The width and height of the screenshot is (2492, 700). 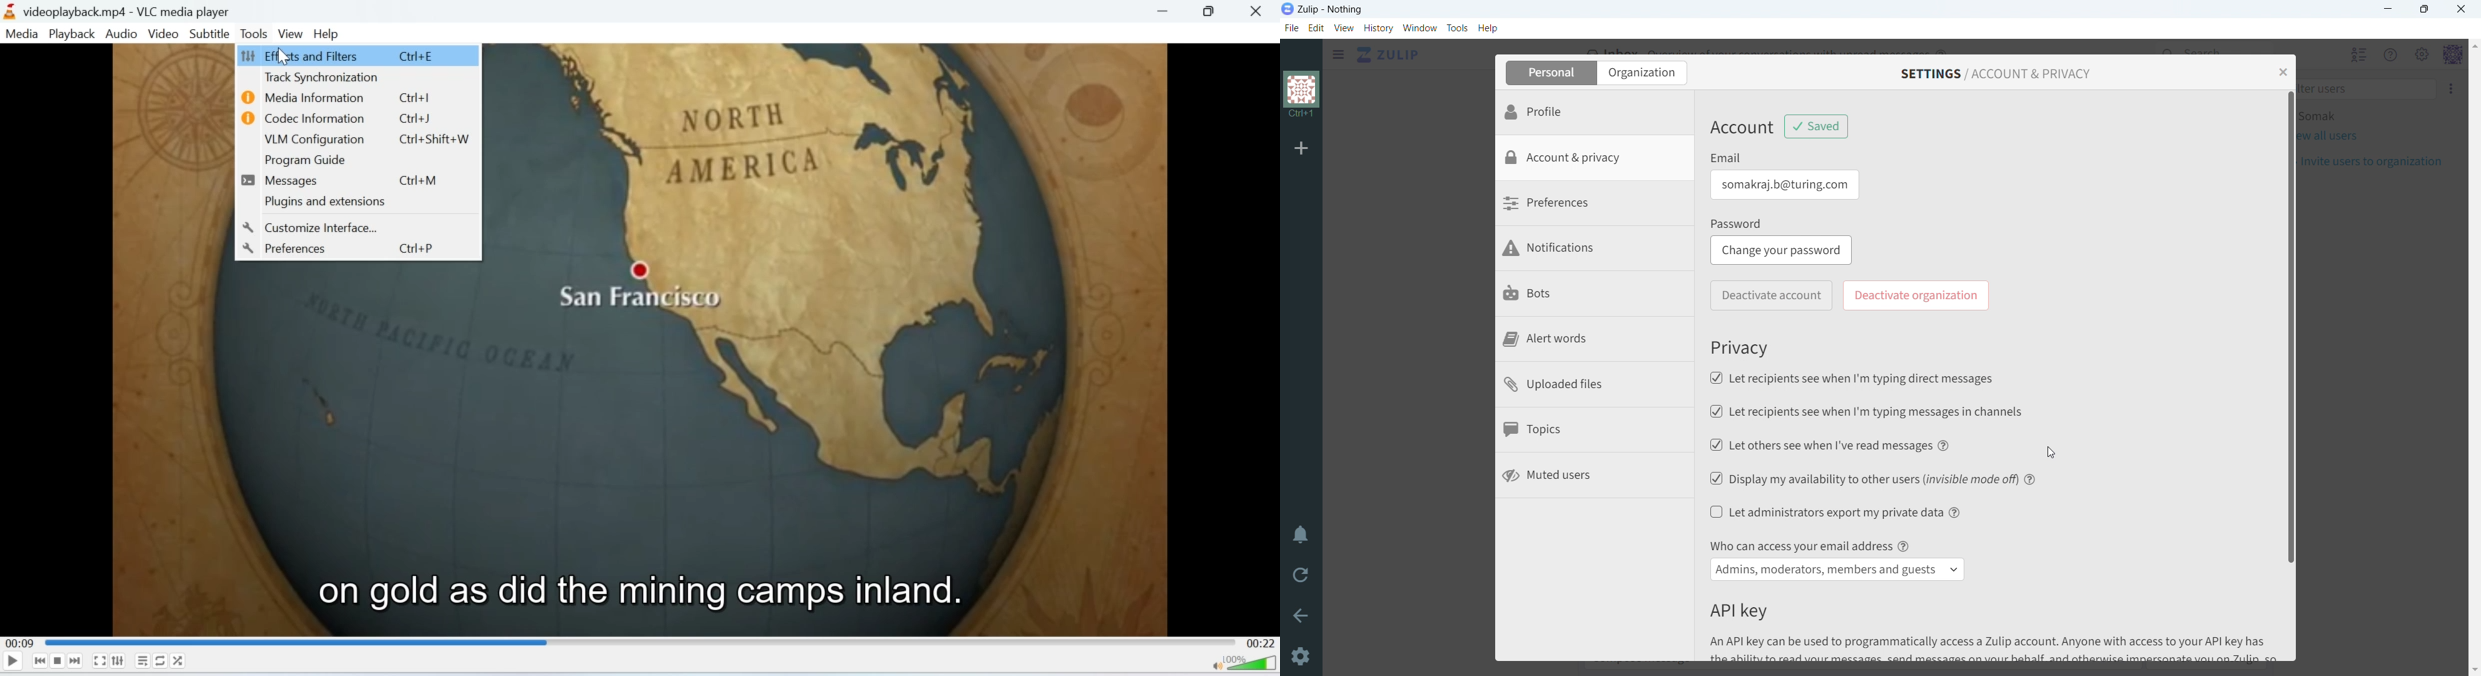 I want to click on history, so click(x=1379, y=28).